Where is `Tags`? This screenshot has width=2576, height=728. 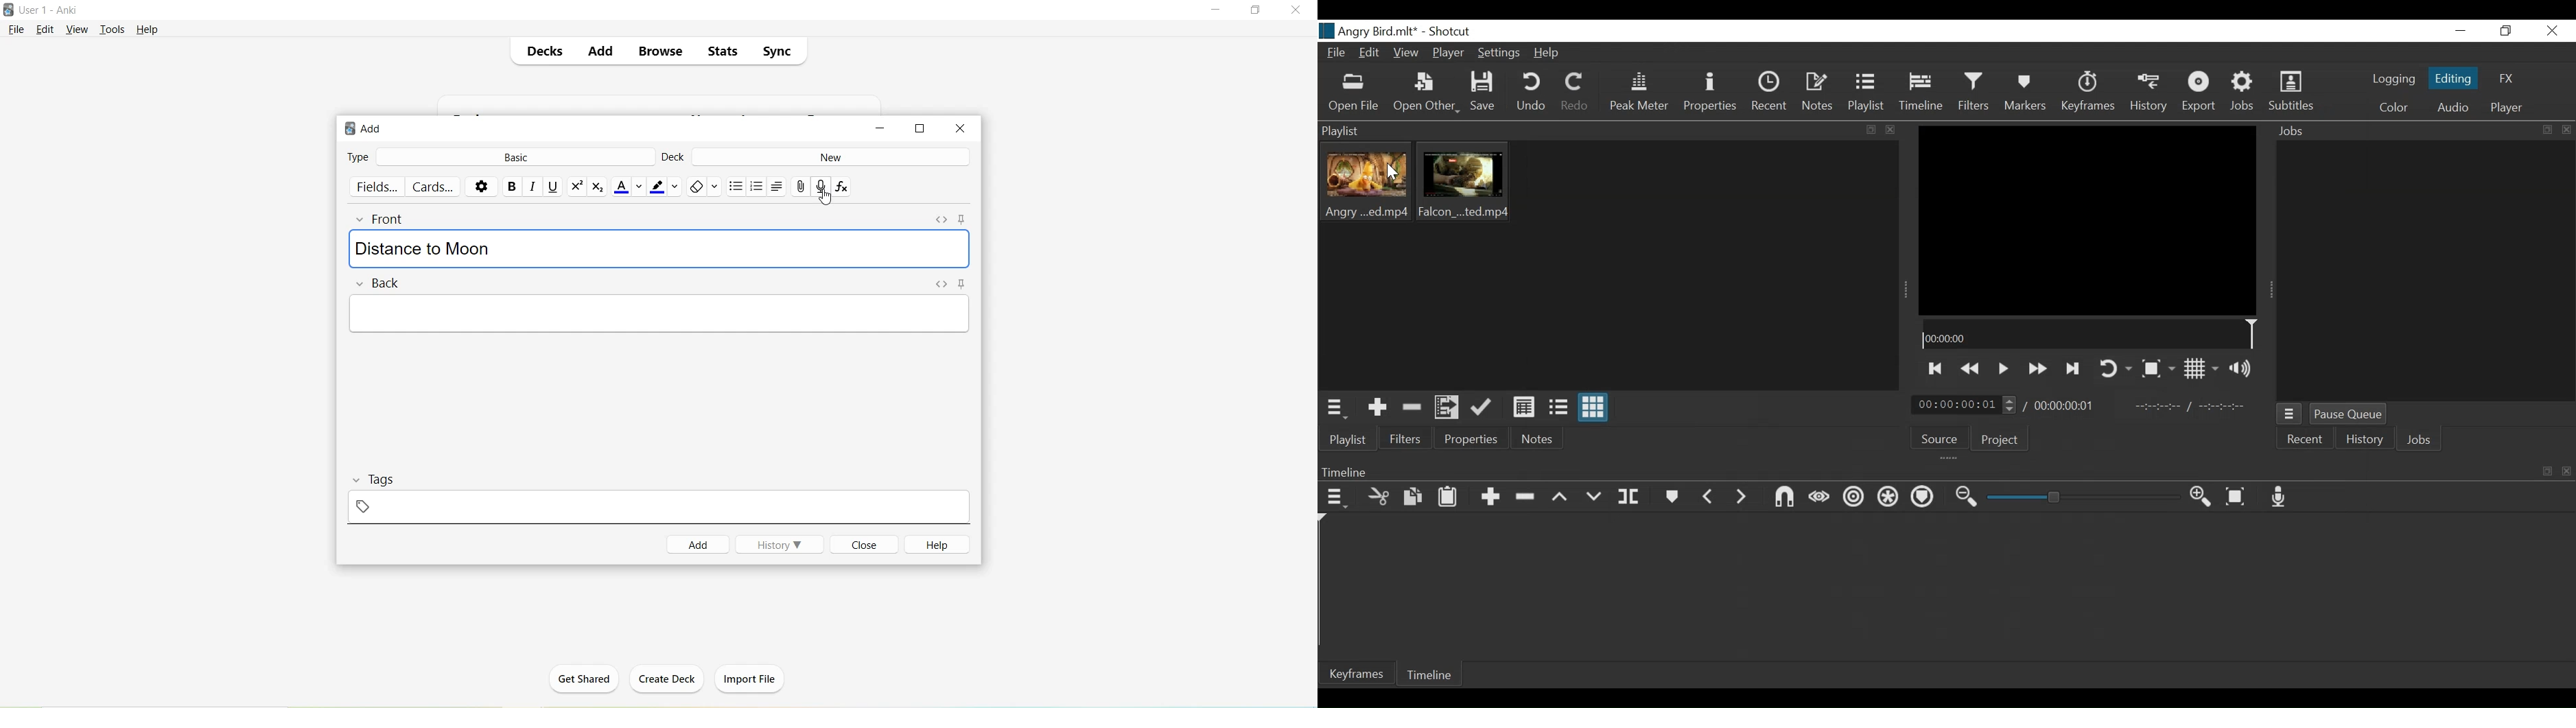 Tags is located at coordinates (390, 479).